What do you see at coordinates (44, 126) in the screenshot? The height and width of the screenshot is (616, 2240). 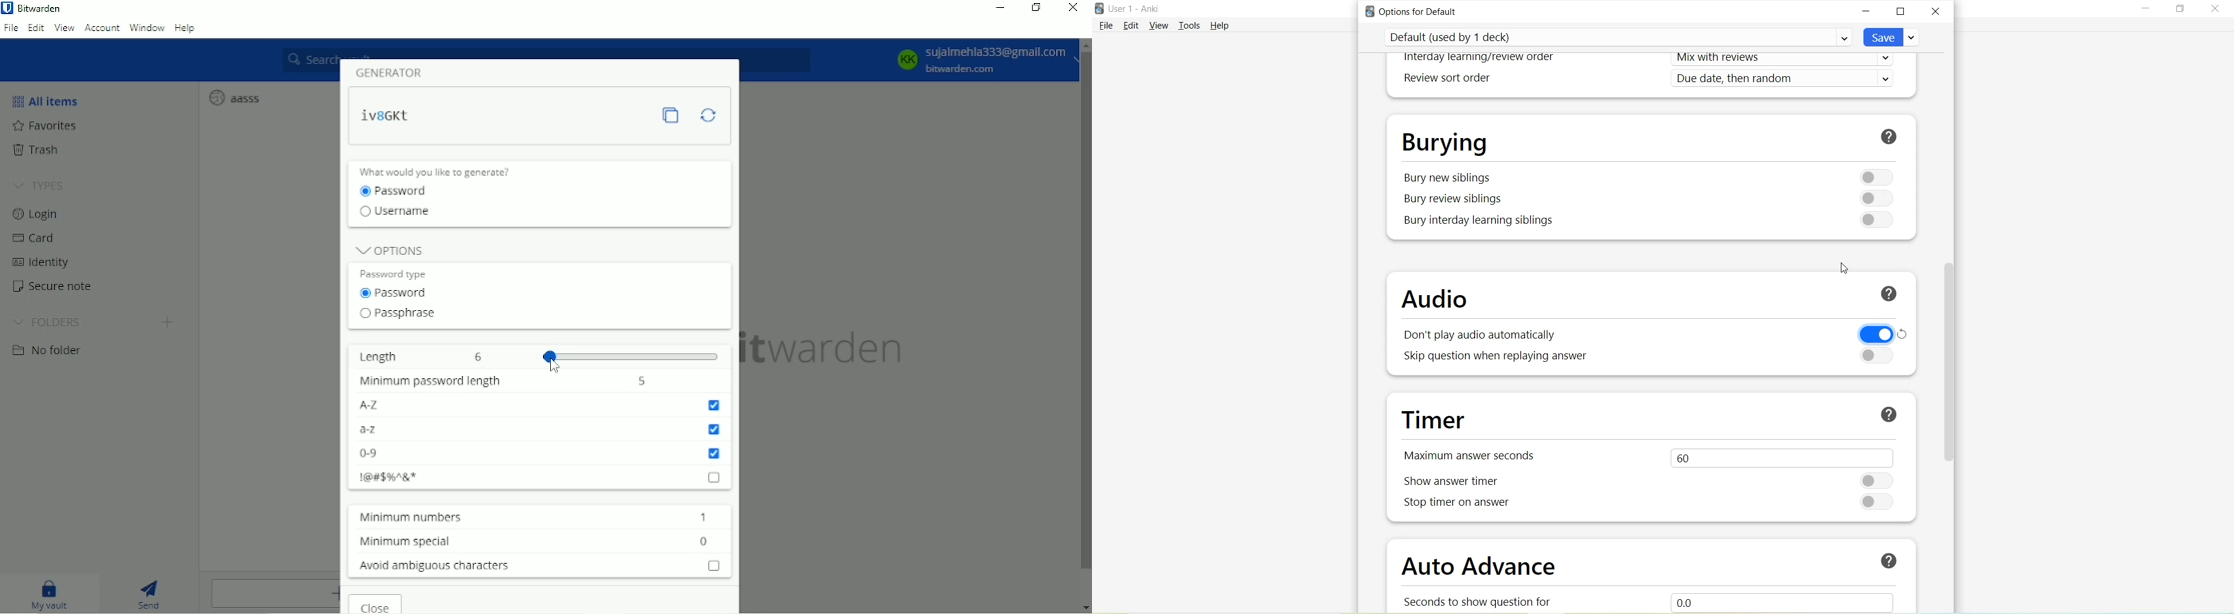 I see `Favorites` at bounding box center [44, 126].